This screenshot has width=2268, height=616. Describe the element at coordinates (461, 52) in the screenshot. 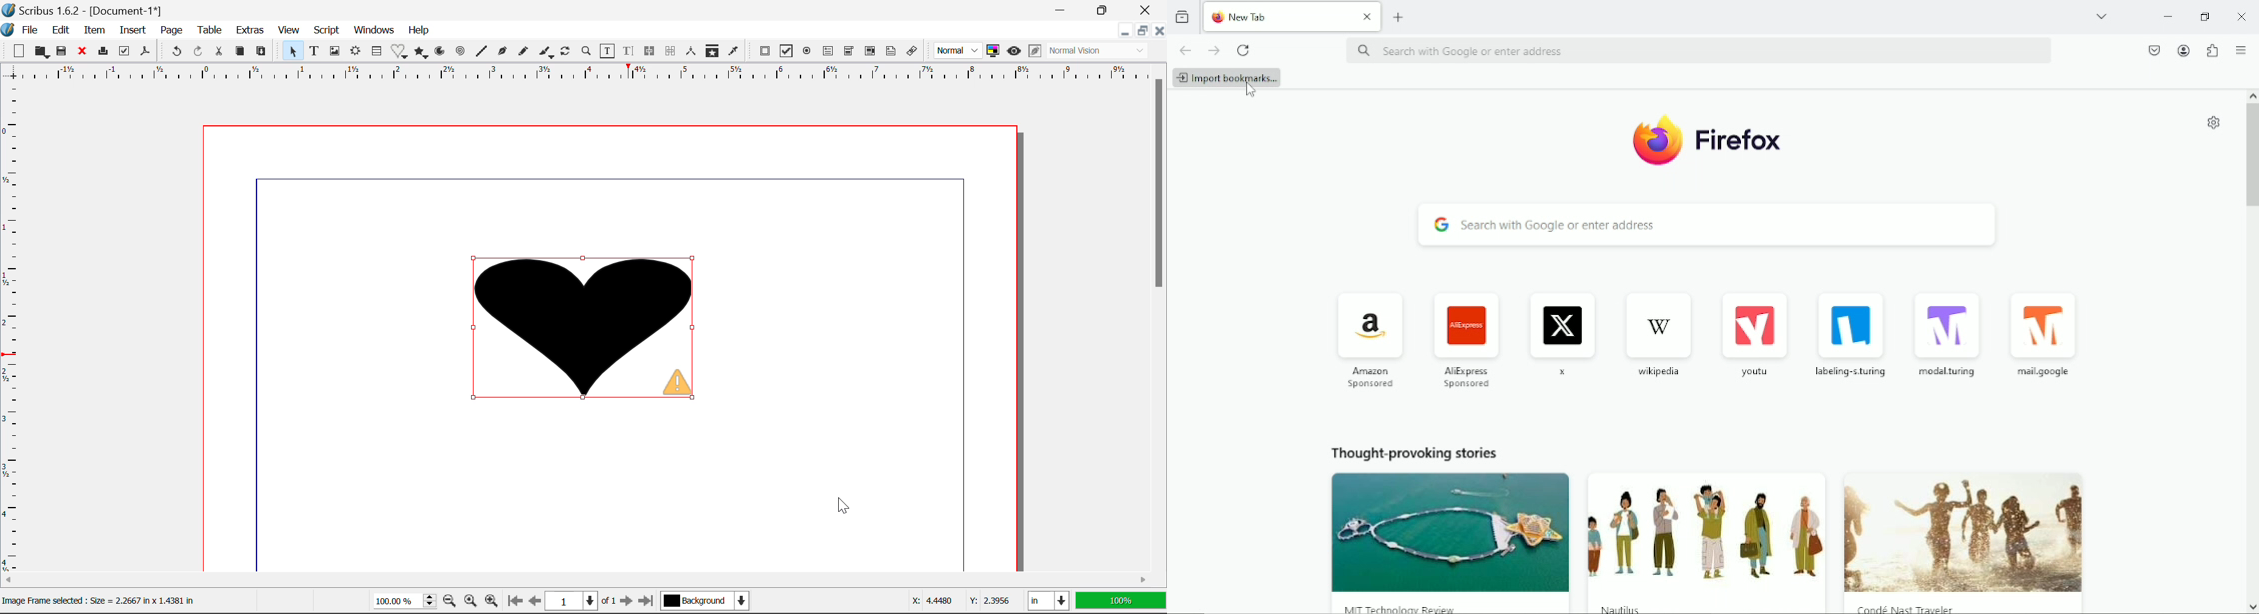

I see `Spiral` at that location.